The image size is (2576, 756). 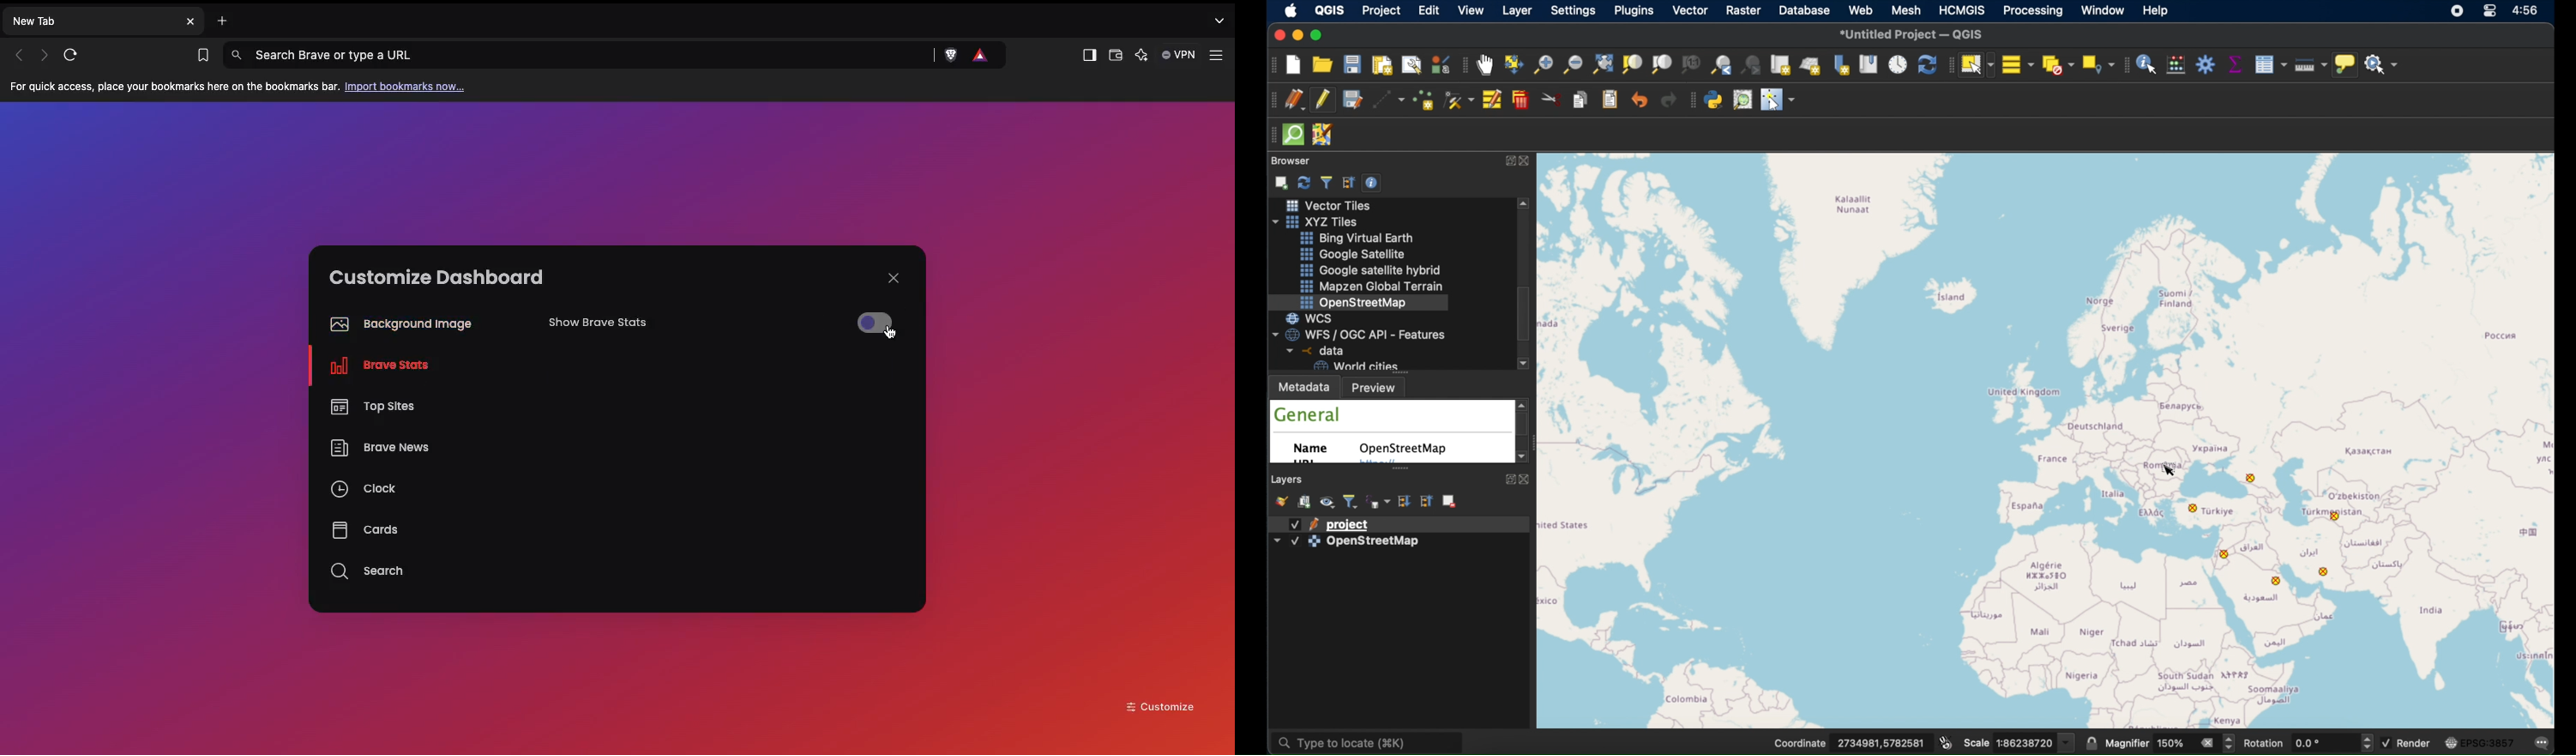 What do you see at coordinates (1715, 99) in the screenshot?
I see `python console` at bounding box center [1715, 99].